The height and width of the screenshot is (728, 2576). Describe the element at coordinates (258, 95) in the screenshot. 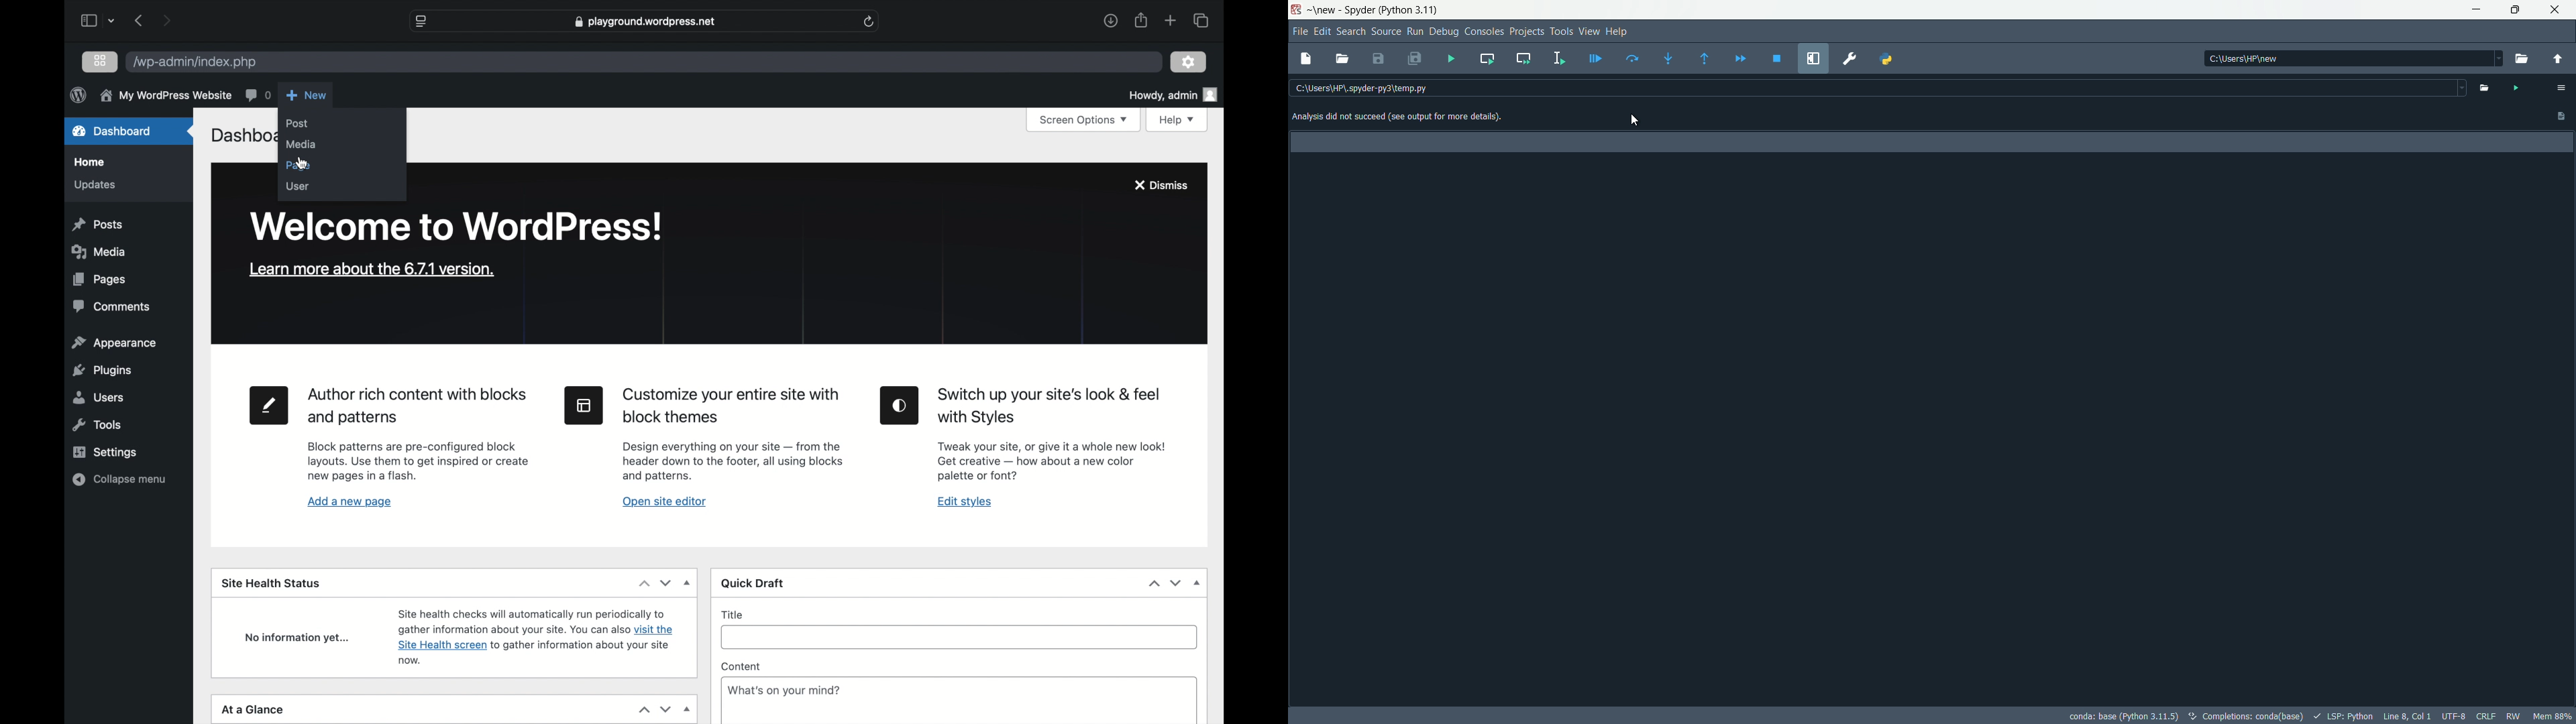

I see `comments` at that location.